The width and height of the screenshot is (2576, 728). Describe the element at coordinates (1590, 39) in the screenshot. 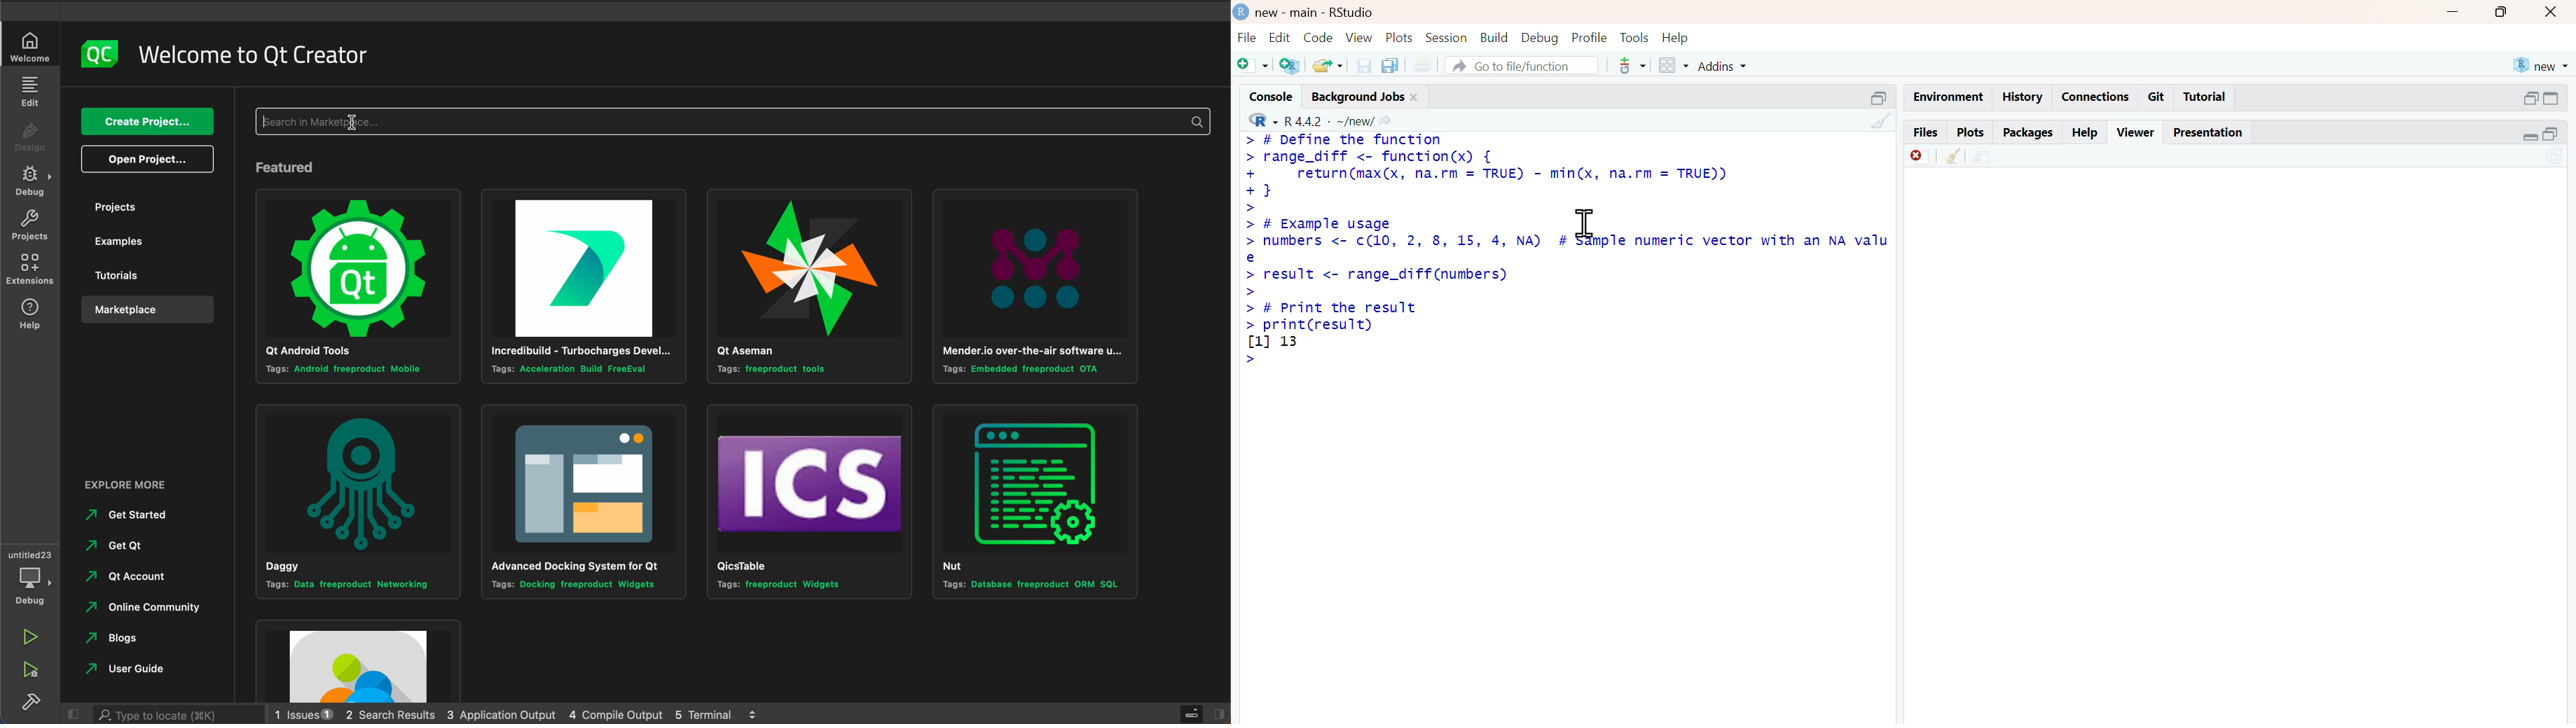

I see `profile` at that location.